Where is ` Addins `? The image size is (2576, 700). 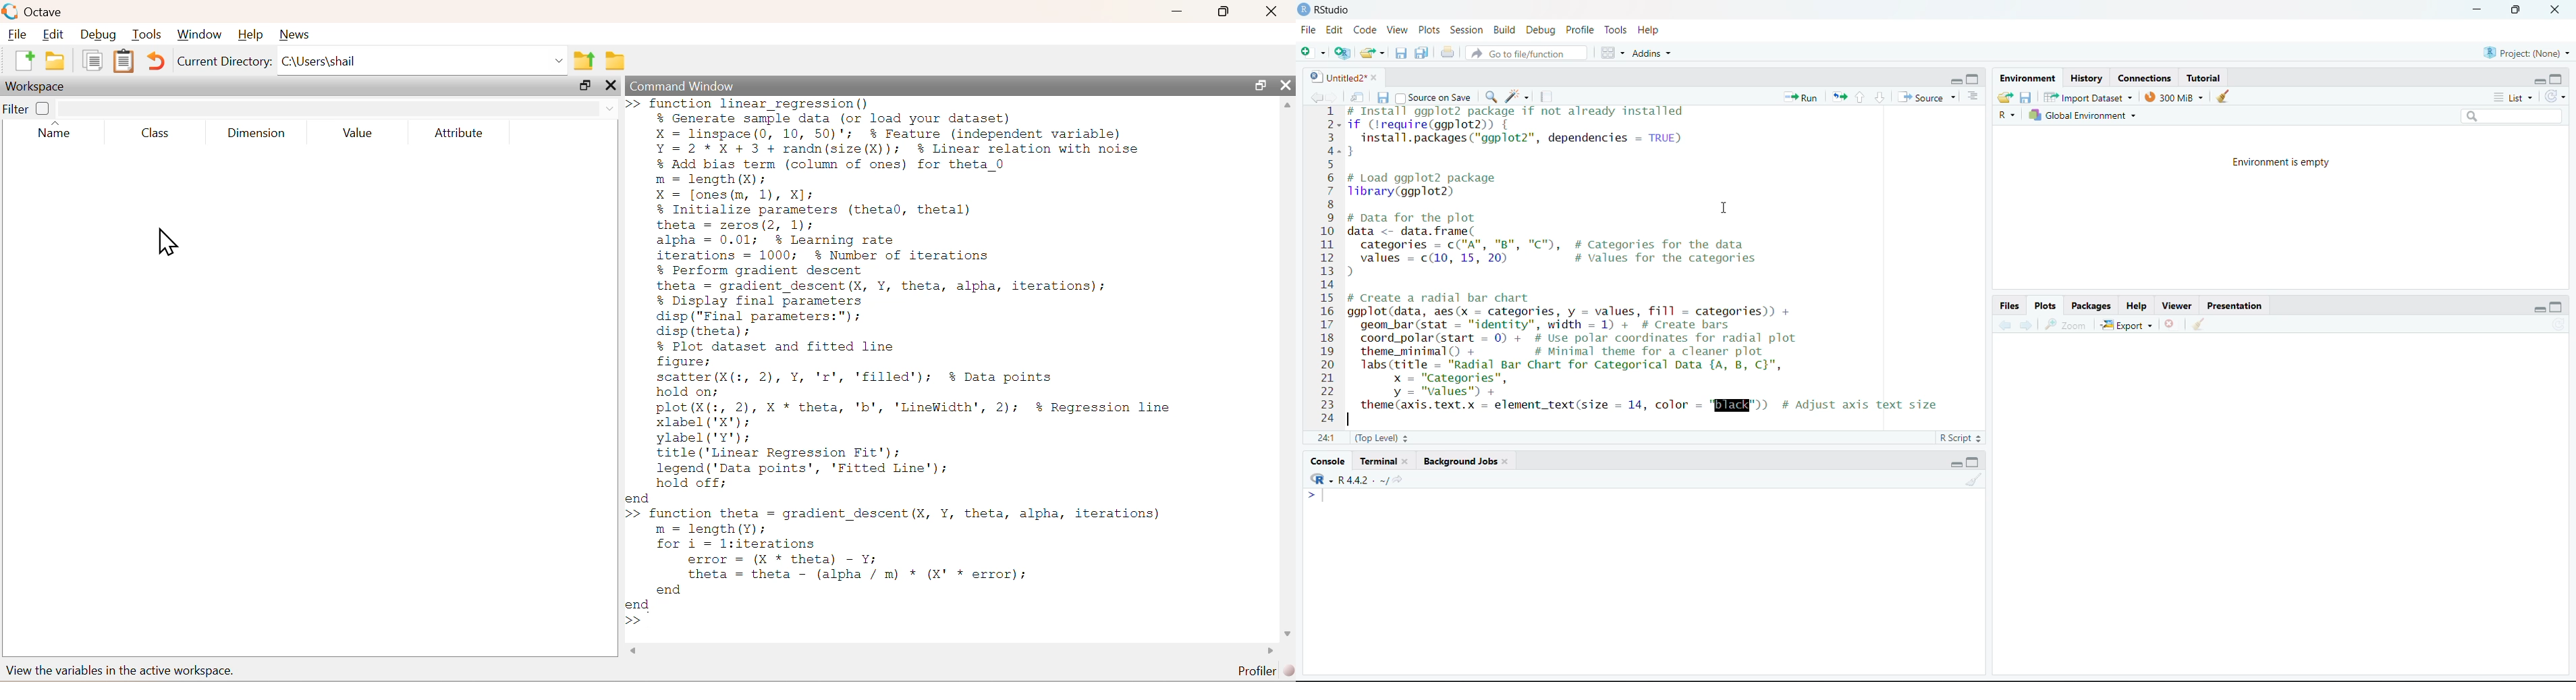
 Addins  is located at coordinates (1651, 53).